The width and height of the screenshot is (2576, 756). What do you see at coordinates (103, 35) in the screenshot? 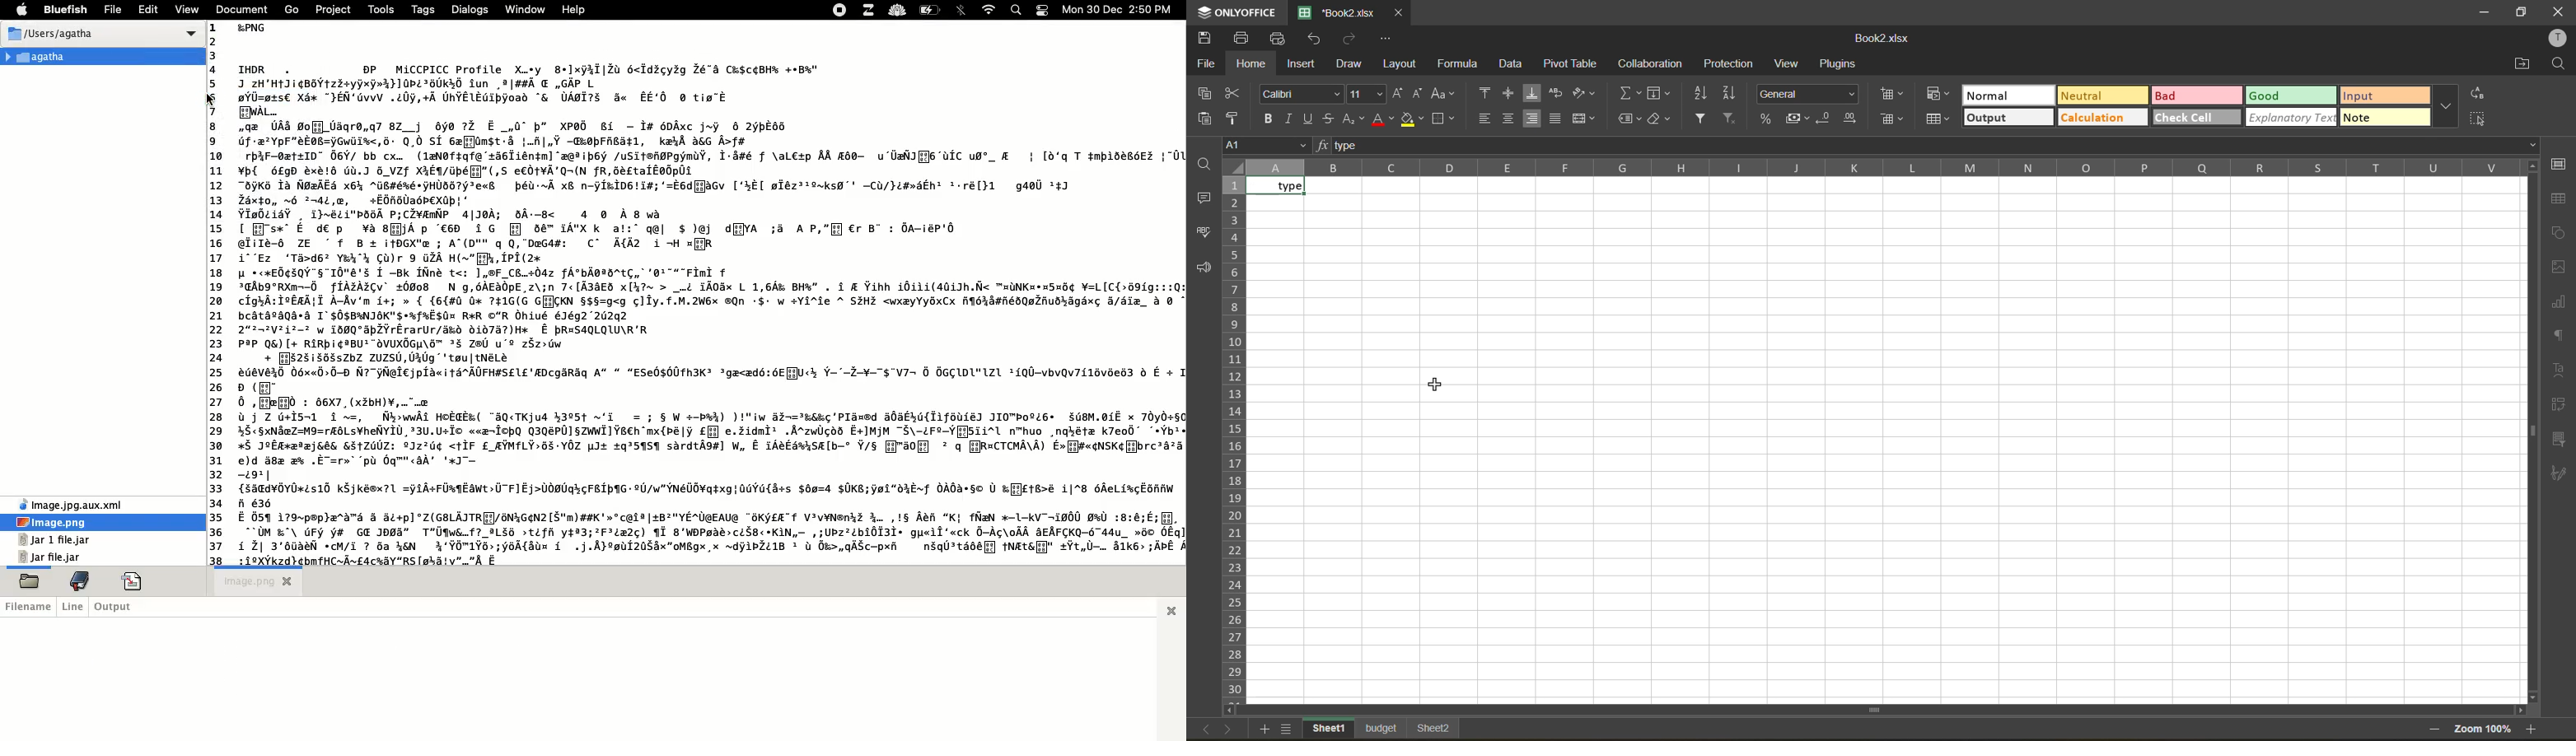
I see `users Agatha` at bounding box center [103, 35].